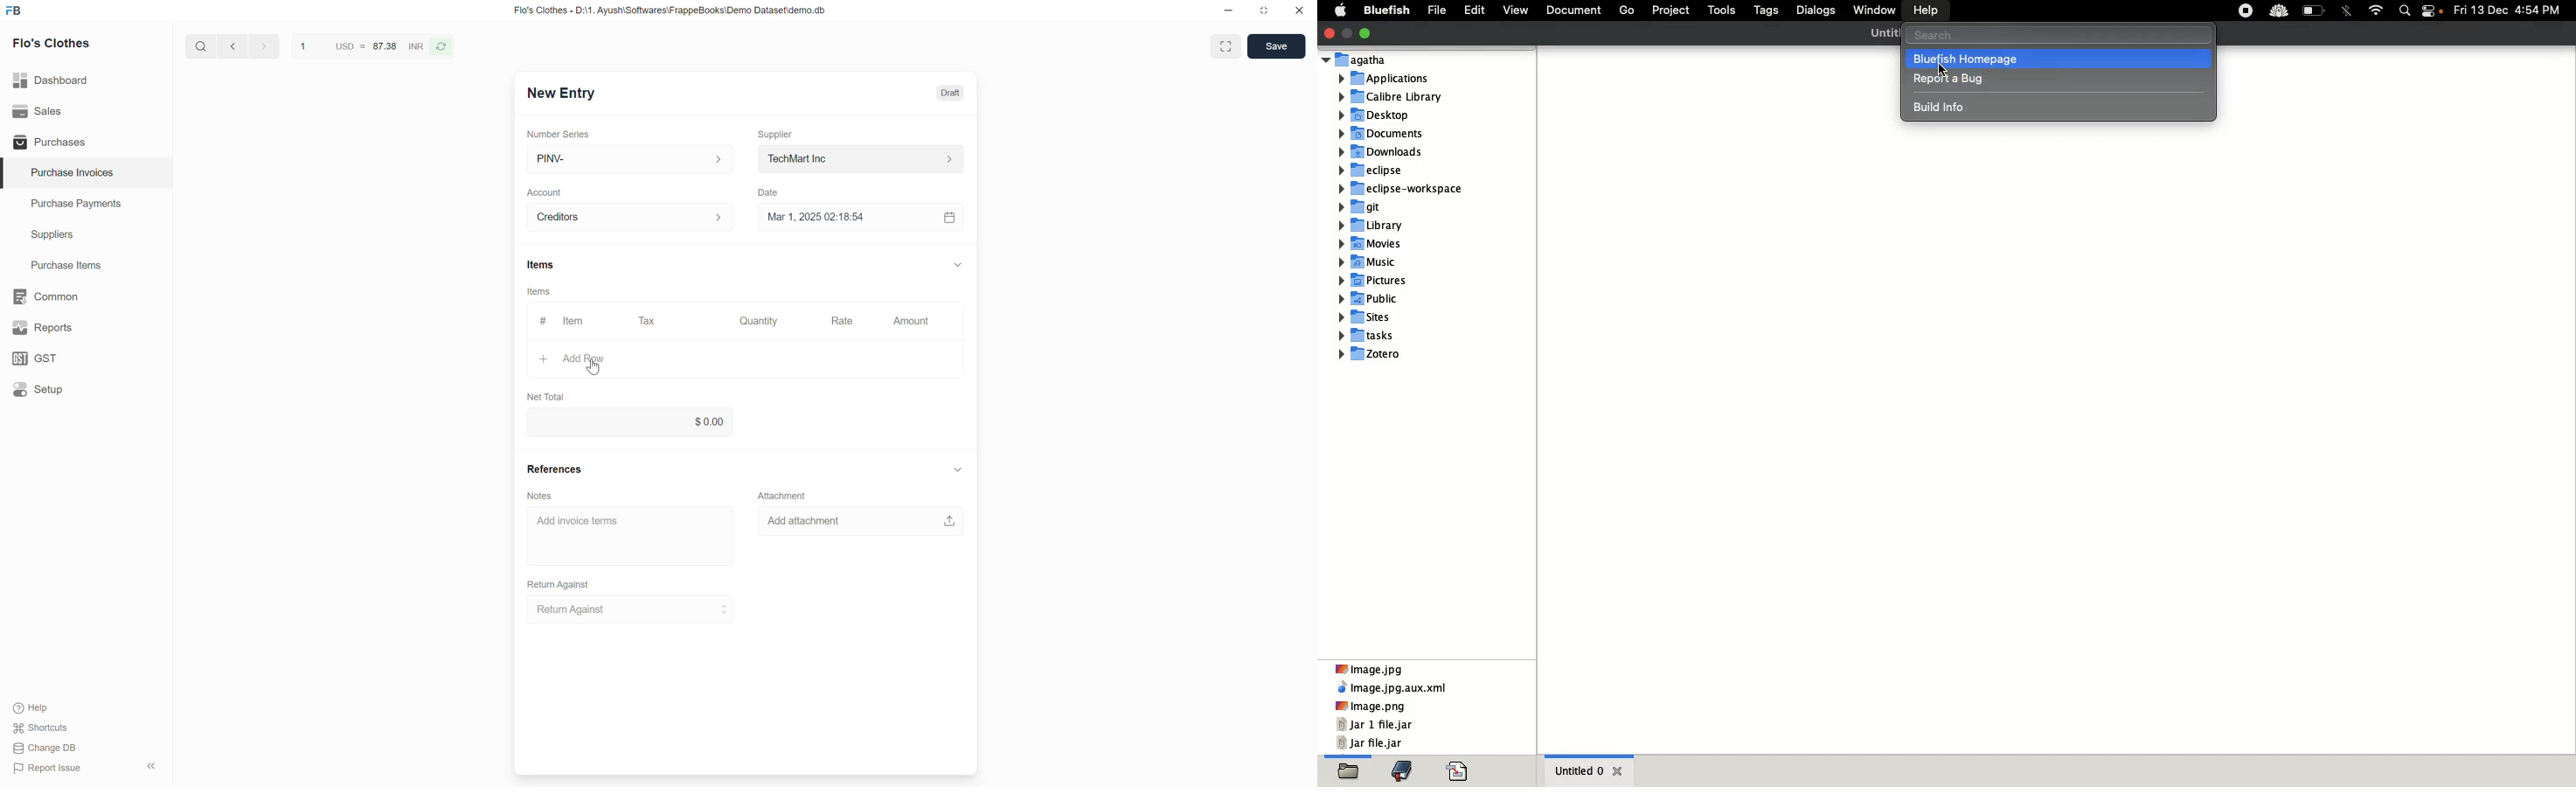 This screenshot has width=2576, height=812. Describe the element at coordinates (1226, 46) in the screenshot. I see `Toggle between form and full width` at that location.